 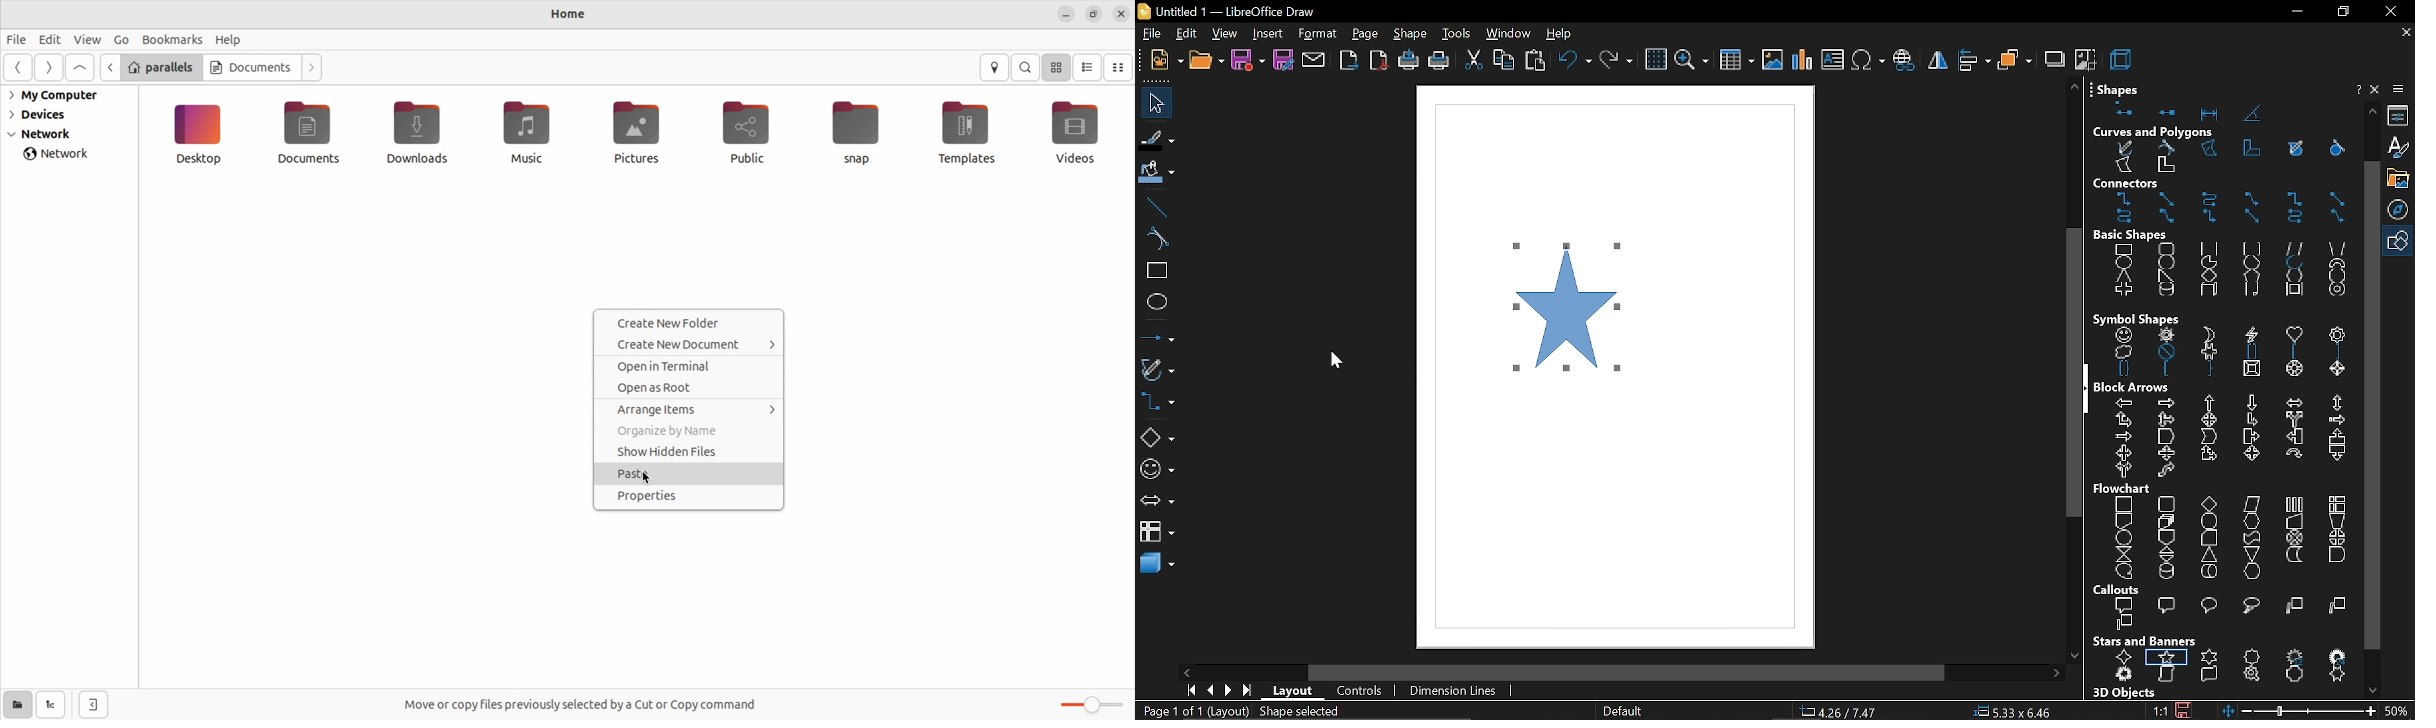 I want to click on export, so click(x=1347, y=62).